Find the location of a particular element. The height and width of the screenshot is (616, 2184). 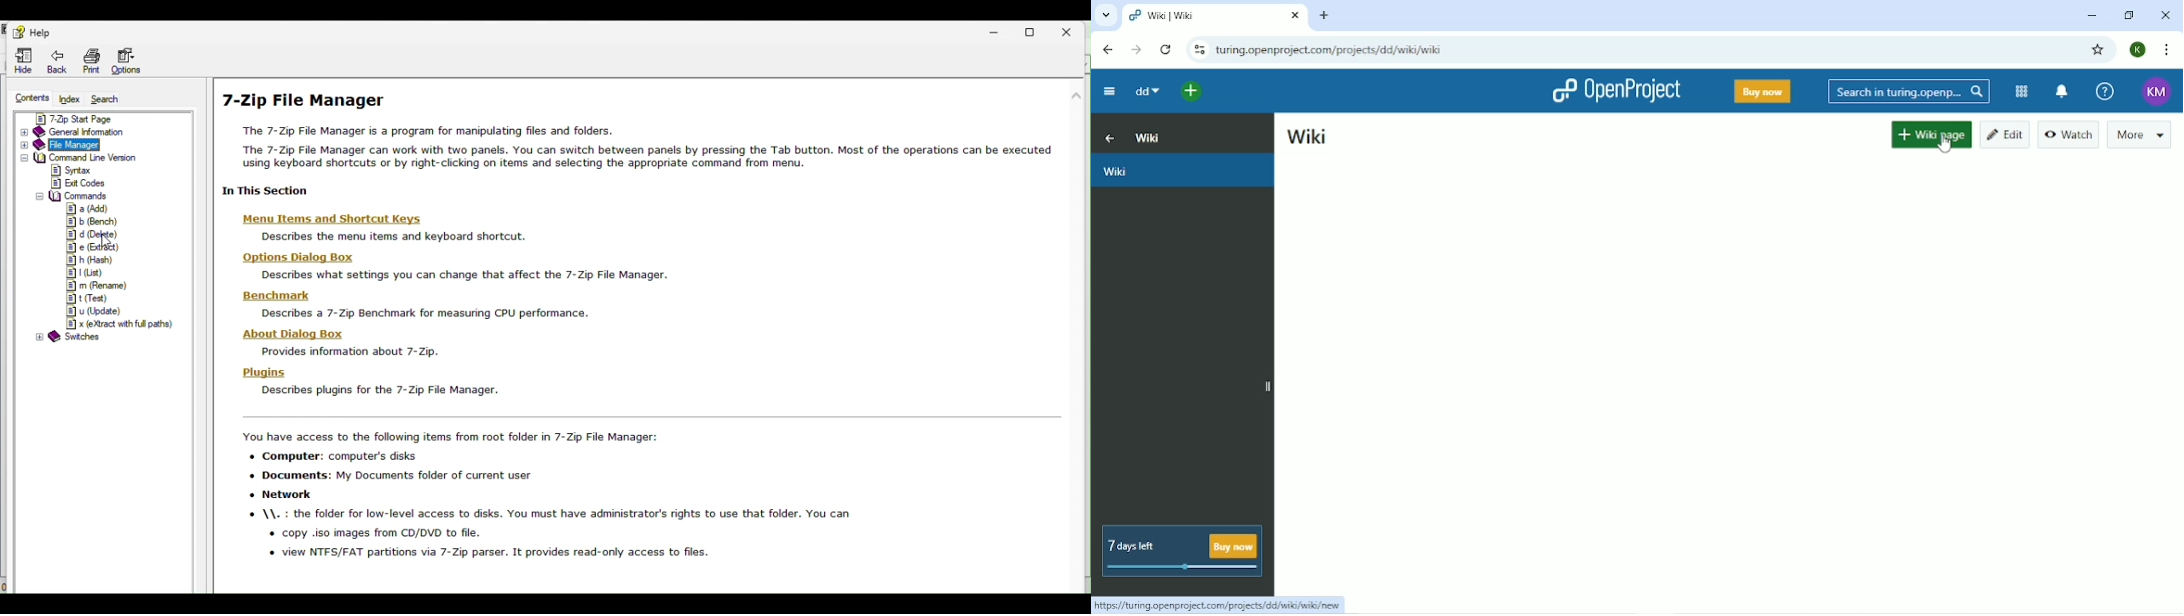

Reload this page is located at coordinates (1167, 50).